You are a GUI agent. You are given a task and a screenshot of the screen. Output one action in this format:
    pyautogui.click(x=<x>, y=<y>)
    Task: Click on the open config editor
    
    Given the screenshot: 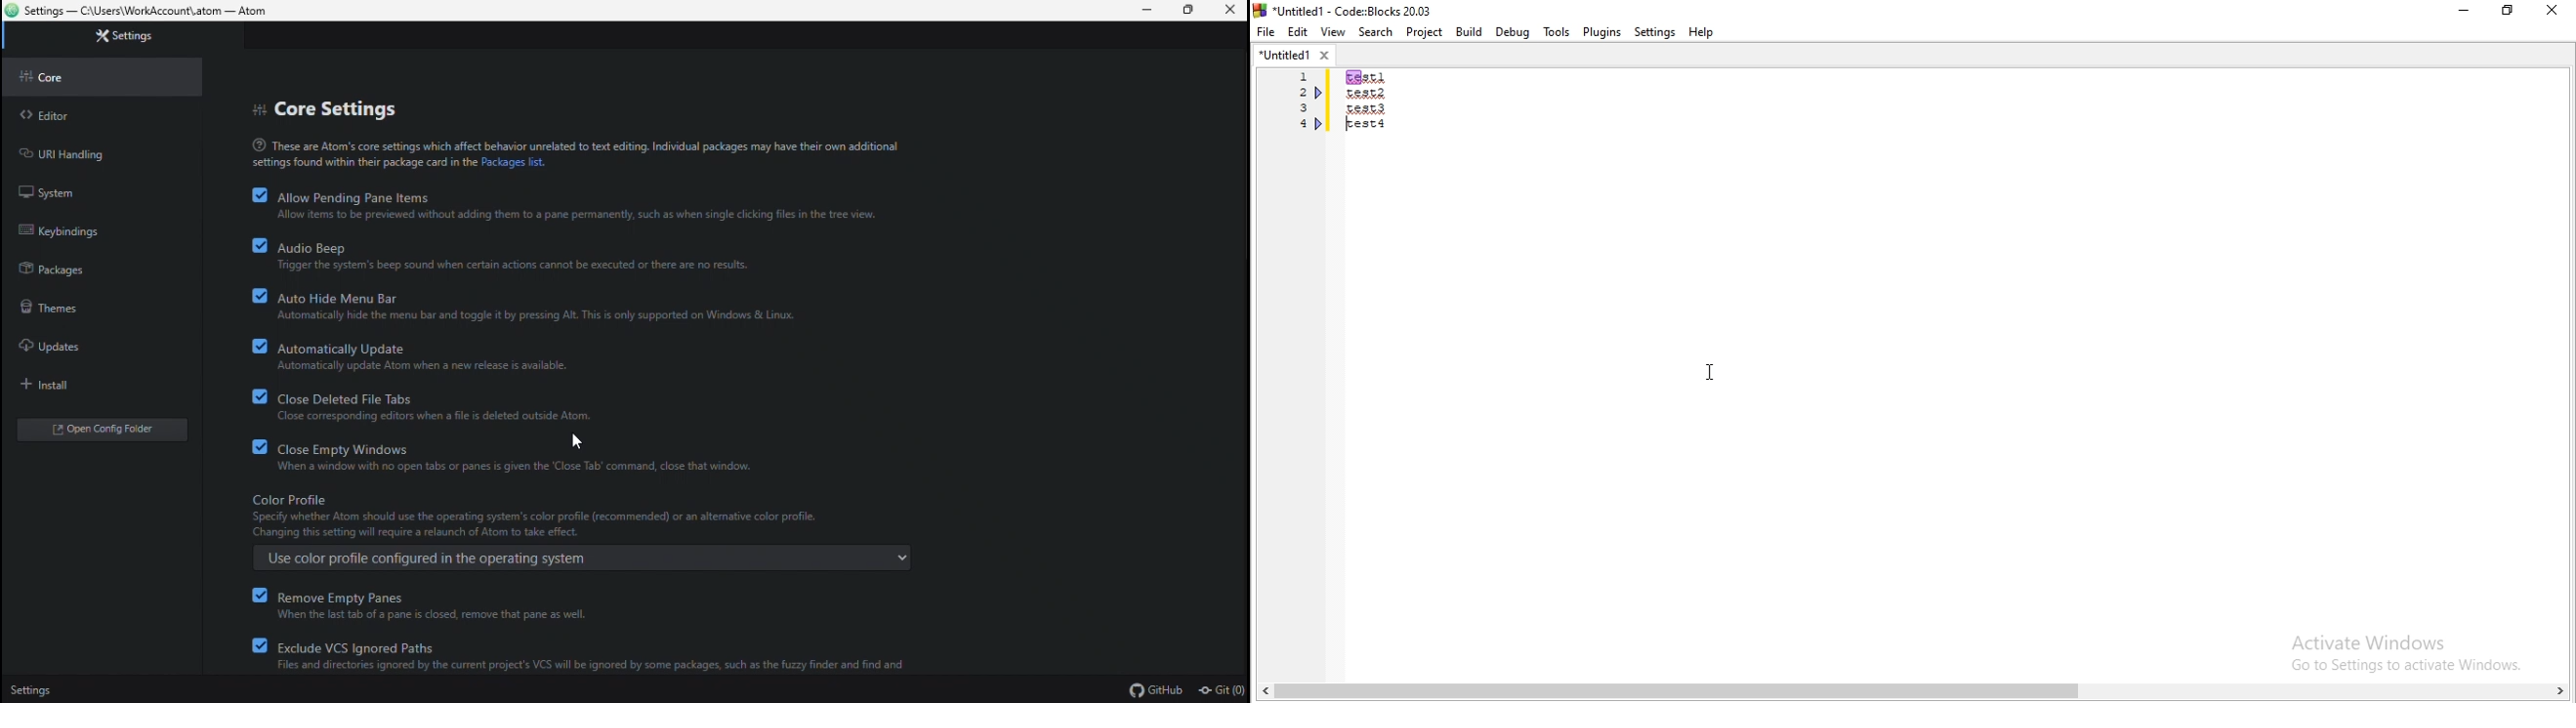 What is the action you would take?
    pyautogui.click(x=101, y=429)
    